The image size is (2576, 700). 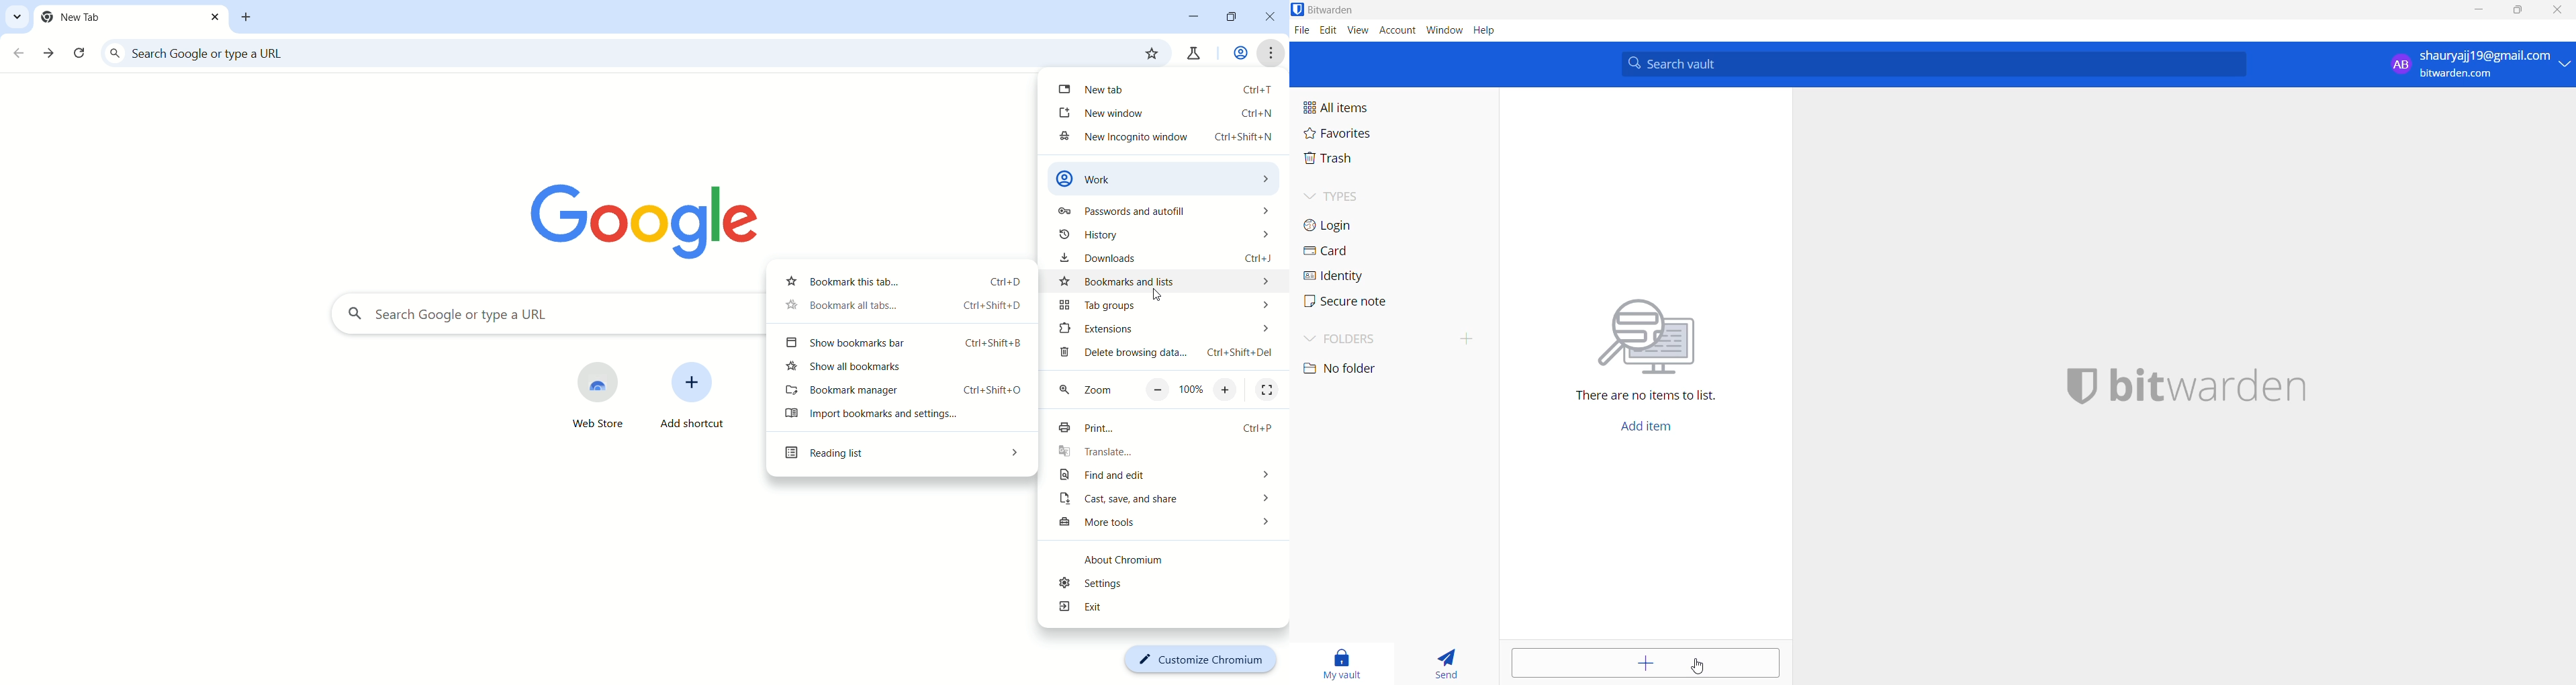 What do you see at coordinates (1369, 369) in the screenshot?
I see `no folder` at bounding box center [1369, 369].